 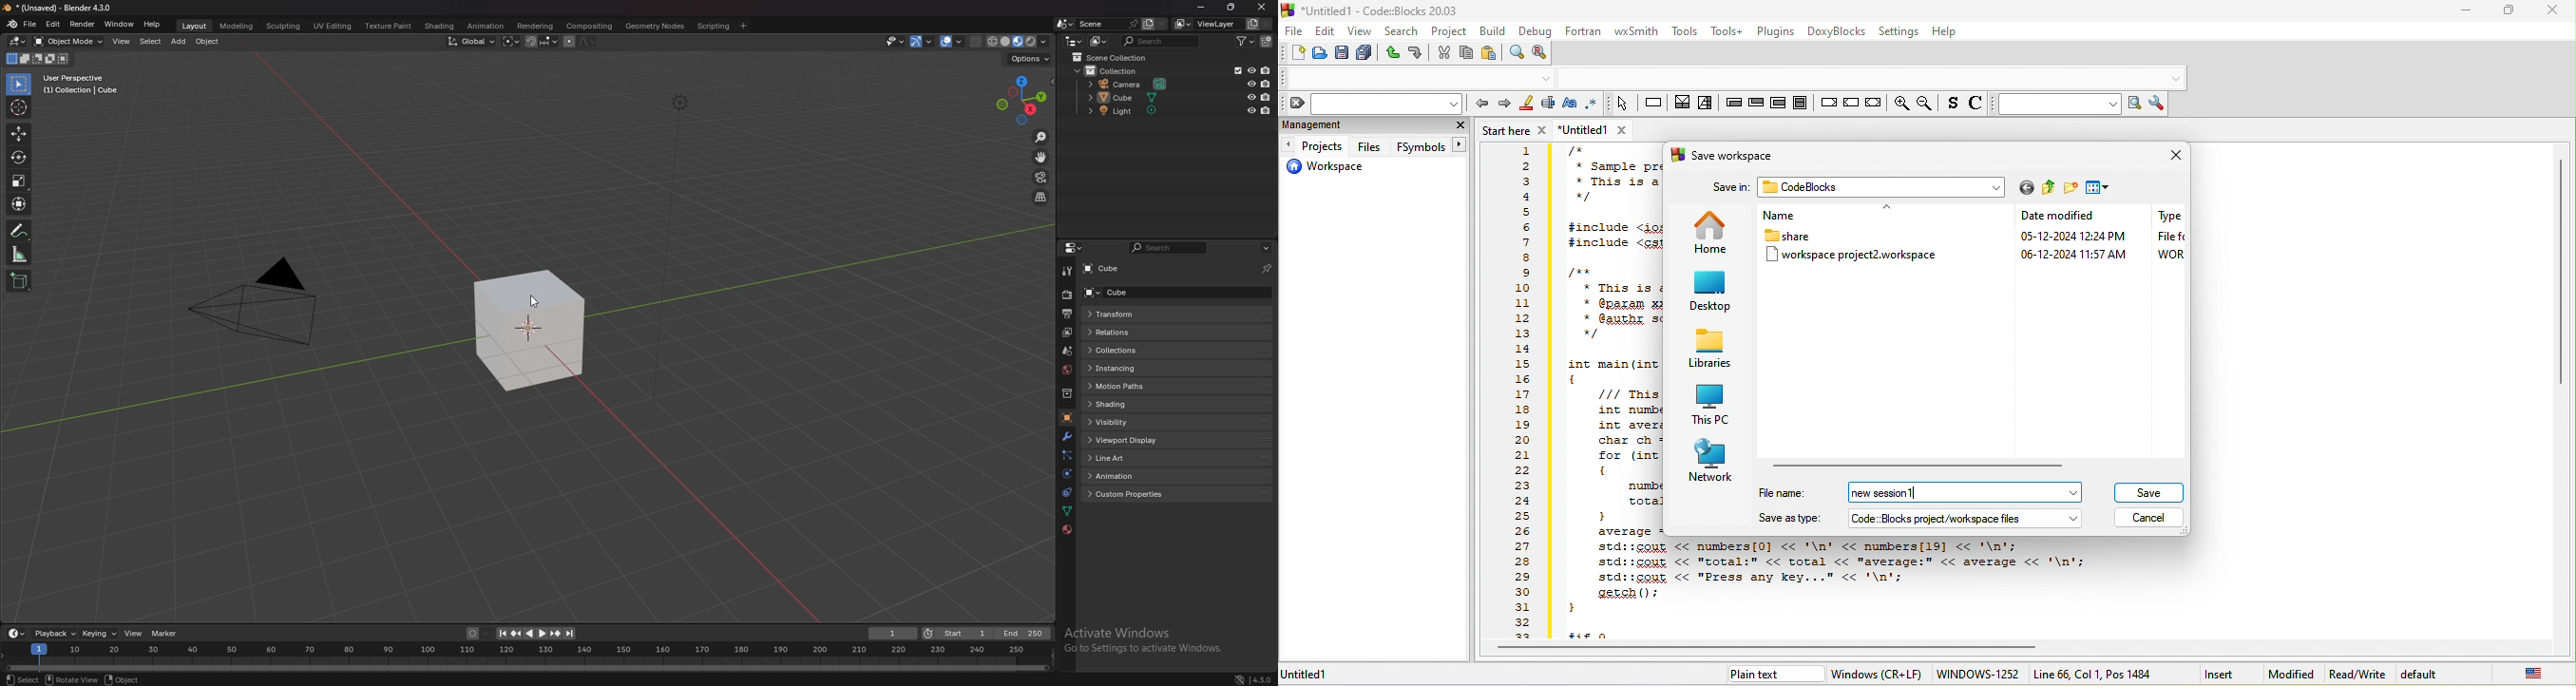 What do you see at coordinates (1480, 105) in the screenshot?
I see `prev` at bounding box center [1480, 105].